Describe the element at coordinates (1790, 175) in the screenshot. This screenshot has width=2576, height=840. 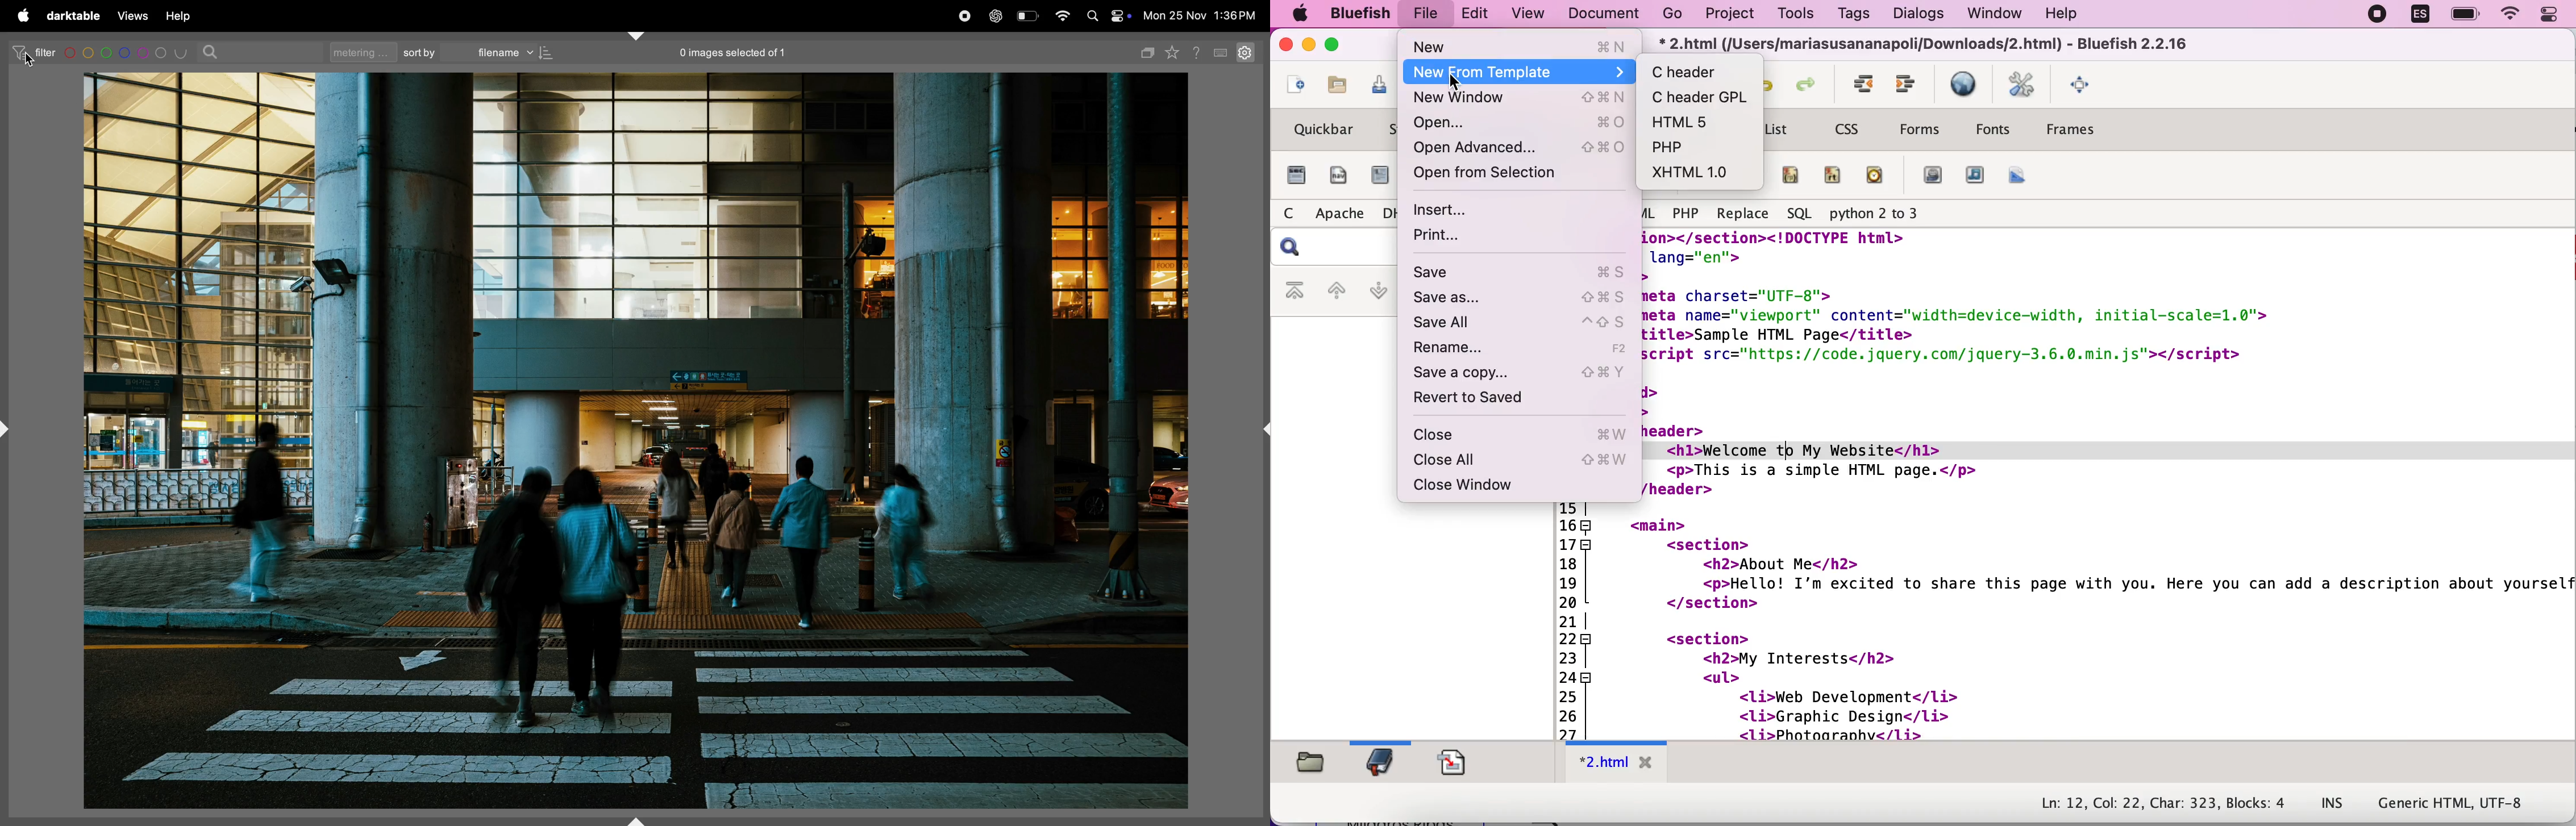
I see `ruby parenthesis` at that location.